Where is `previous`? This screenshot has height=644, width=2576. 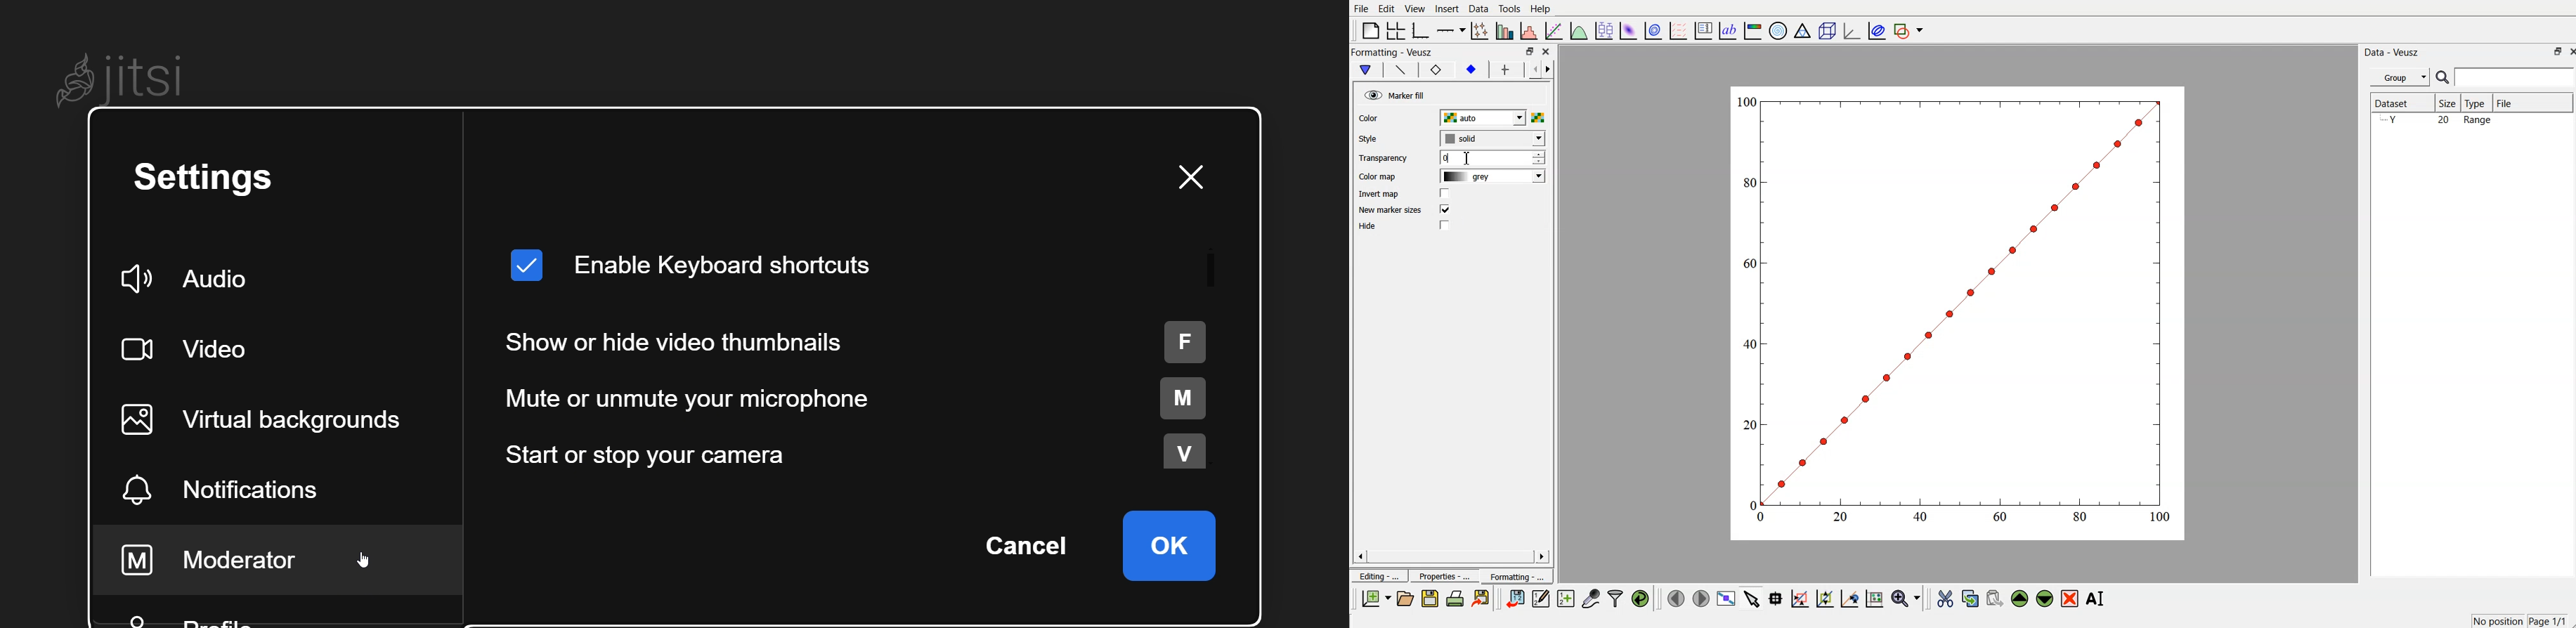
previous is located at coordinates (1530, 71).